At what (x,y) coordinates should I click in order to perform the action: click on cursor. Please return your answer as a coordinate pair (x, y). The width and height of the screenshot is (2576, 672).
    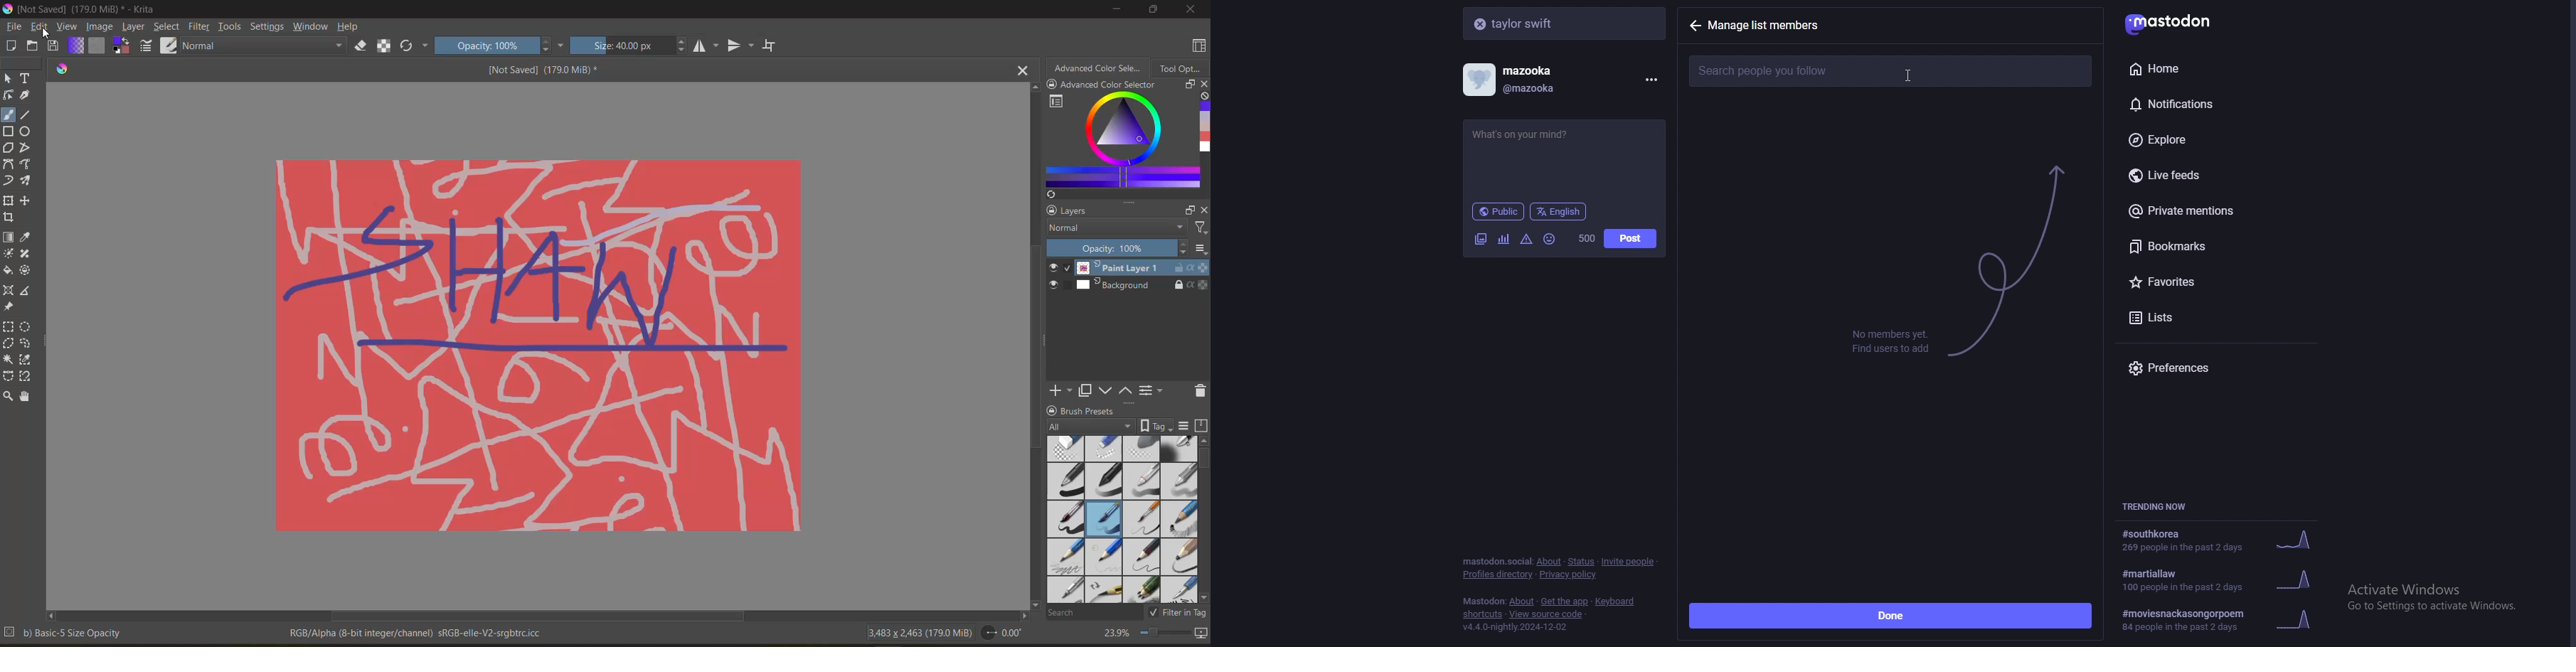
    Looking at the image, I should click on (47, 34).